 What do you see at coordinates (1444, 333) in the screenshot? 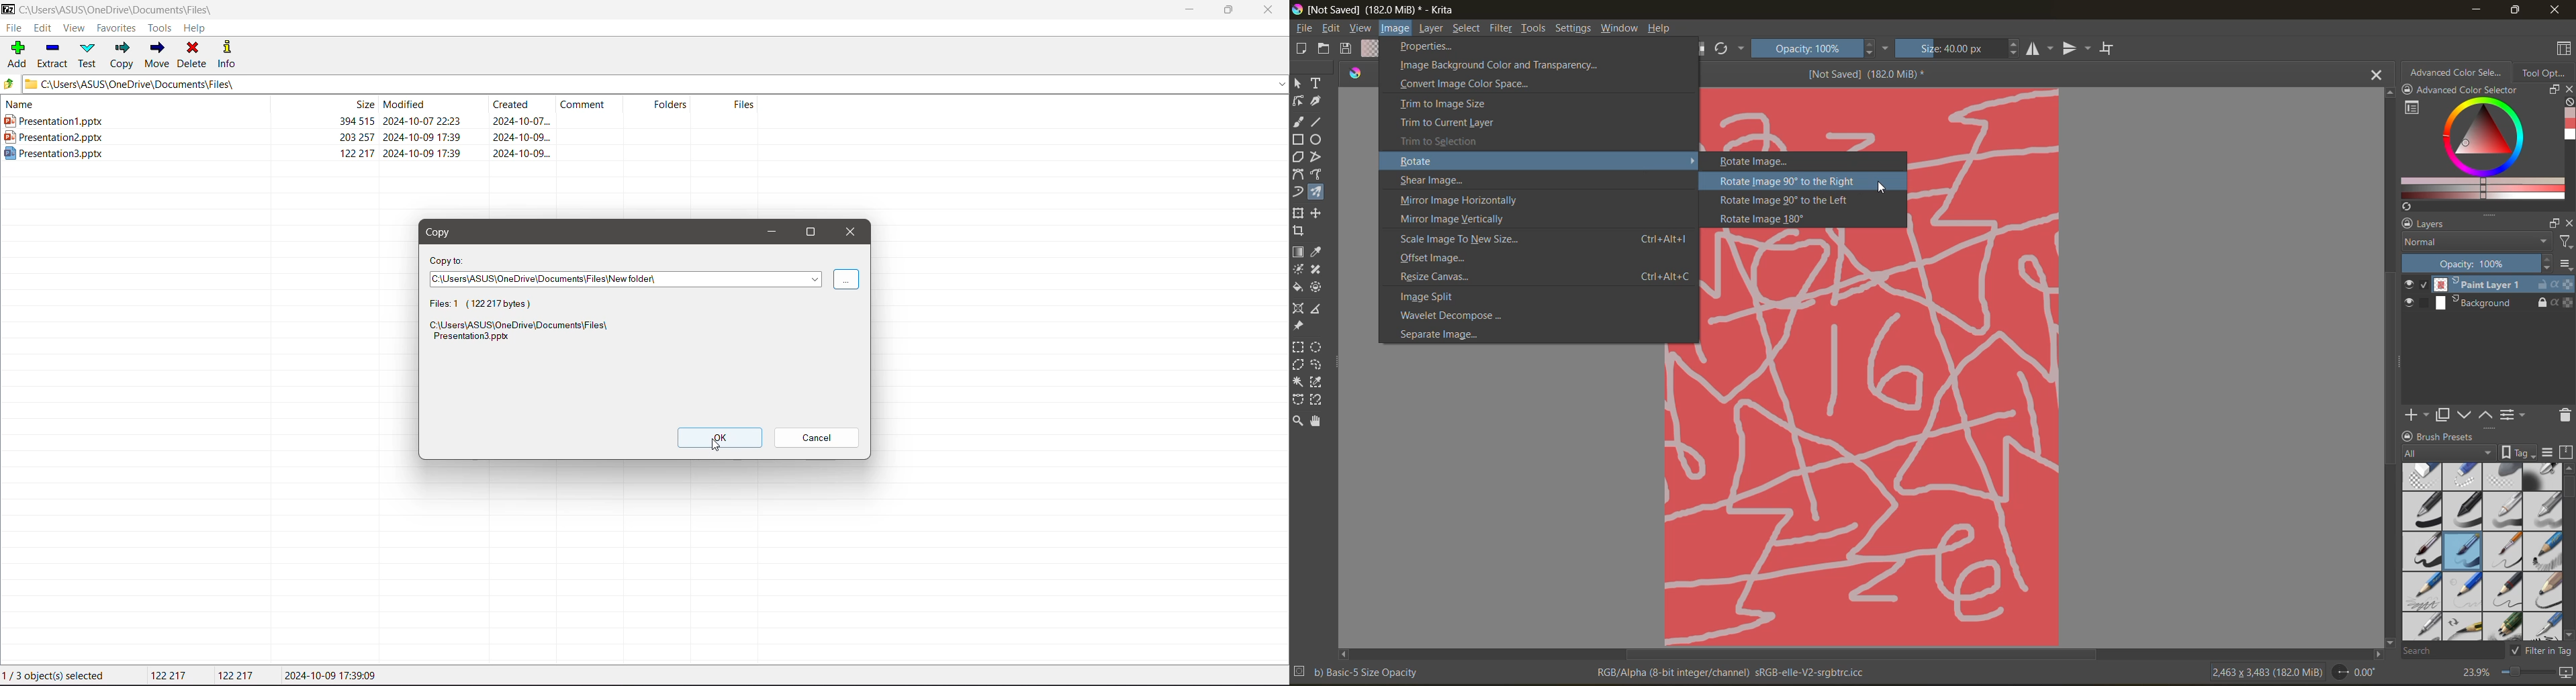
I see `separate image` at bounding box center [1444, 333].